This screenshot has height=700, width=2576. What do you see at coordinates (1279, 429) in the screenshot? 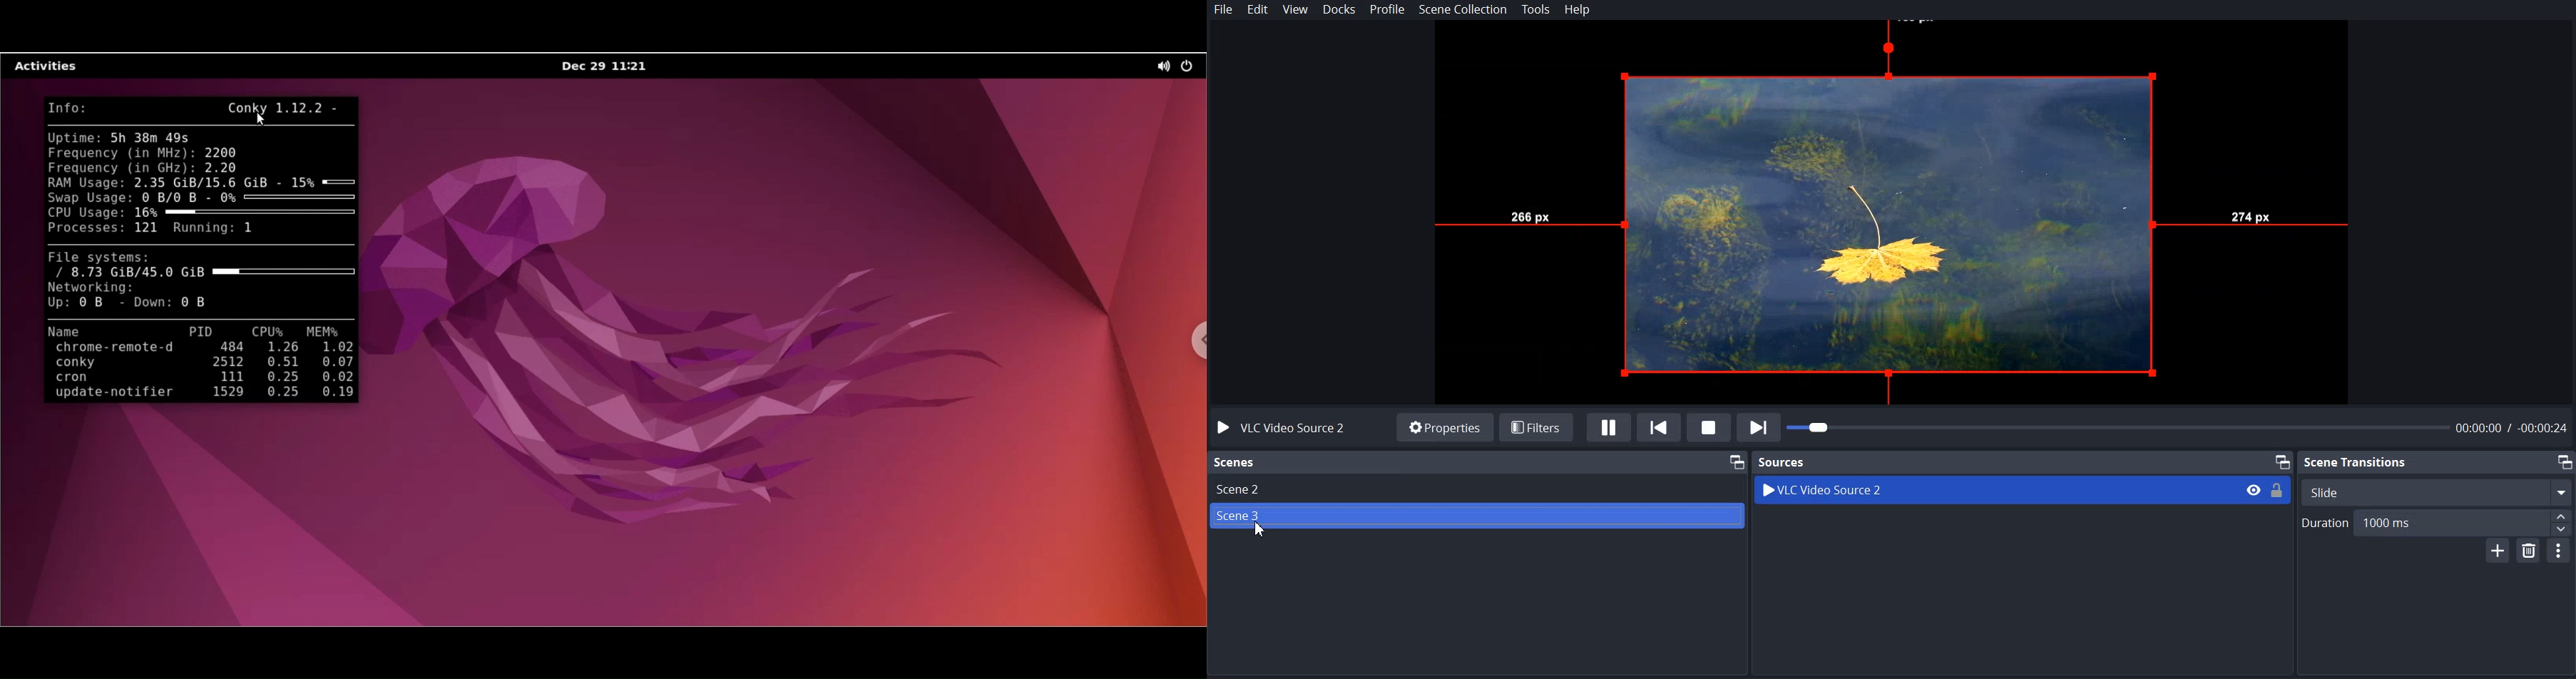
I see `VLC Video Source` at bounding box center [1279, 429].